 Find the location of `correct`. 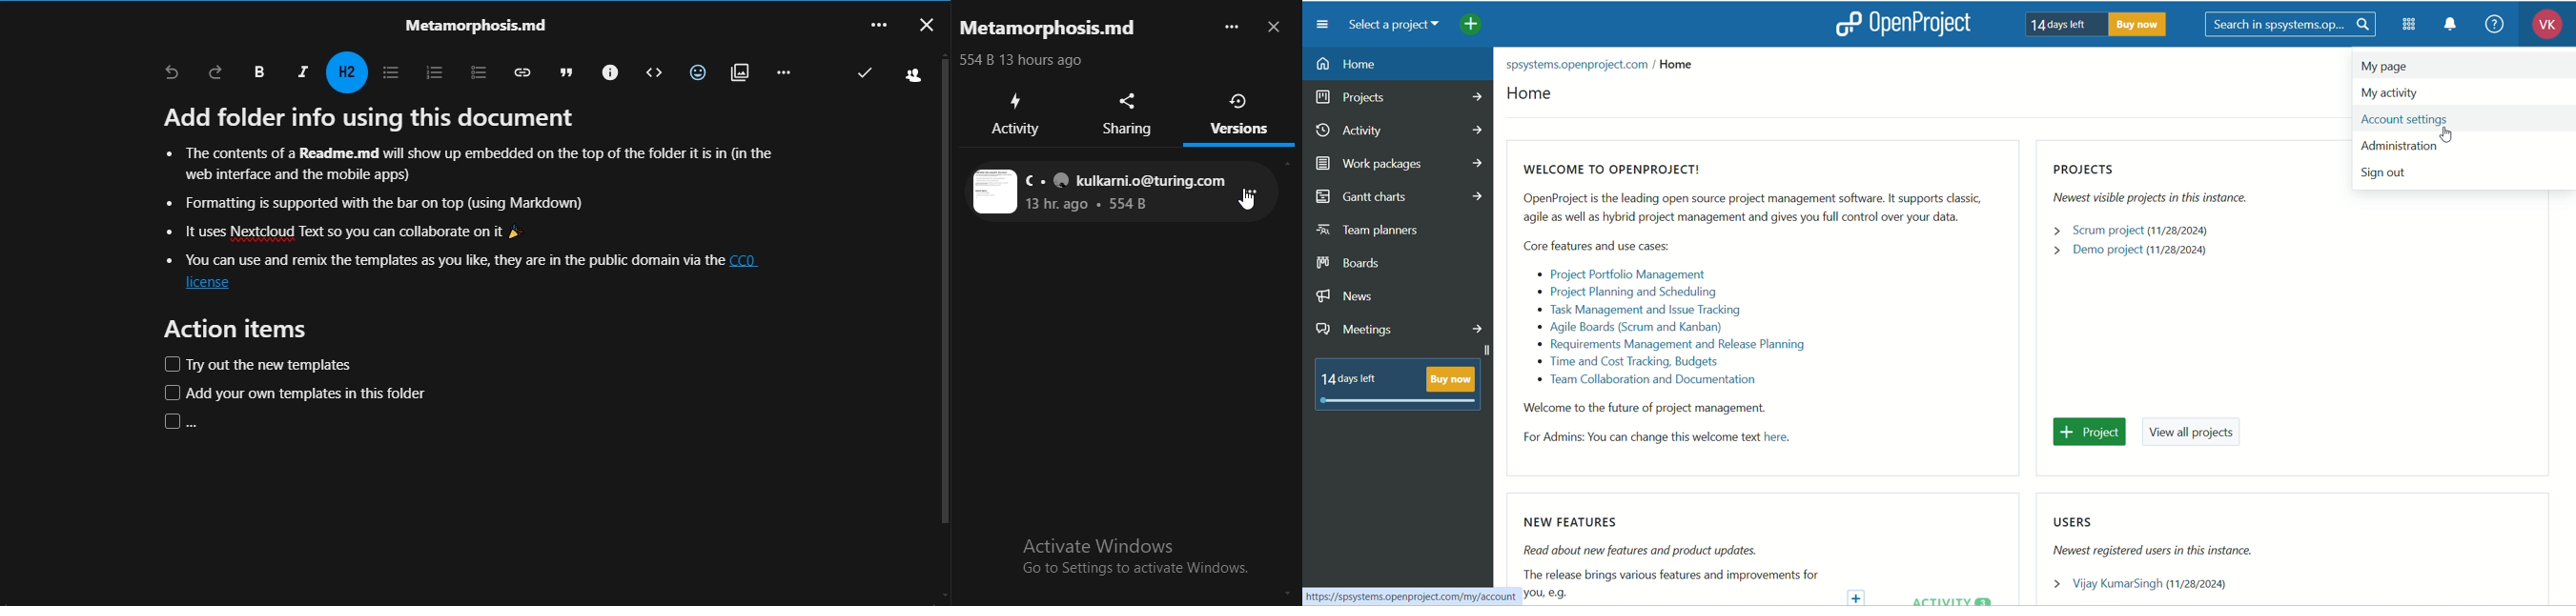

correct is located at coordinates (865, 72).